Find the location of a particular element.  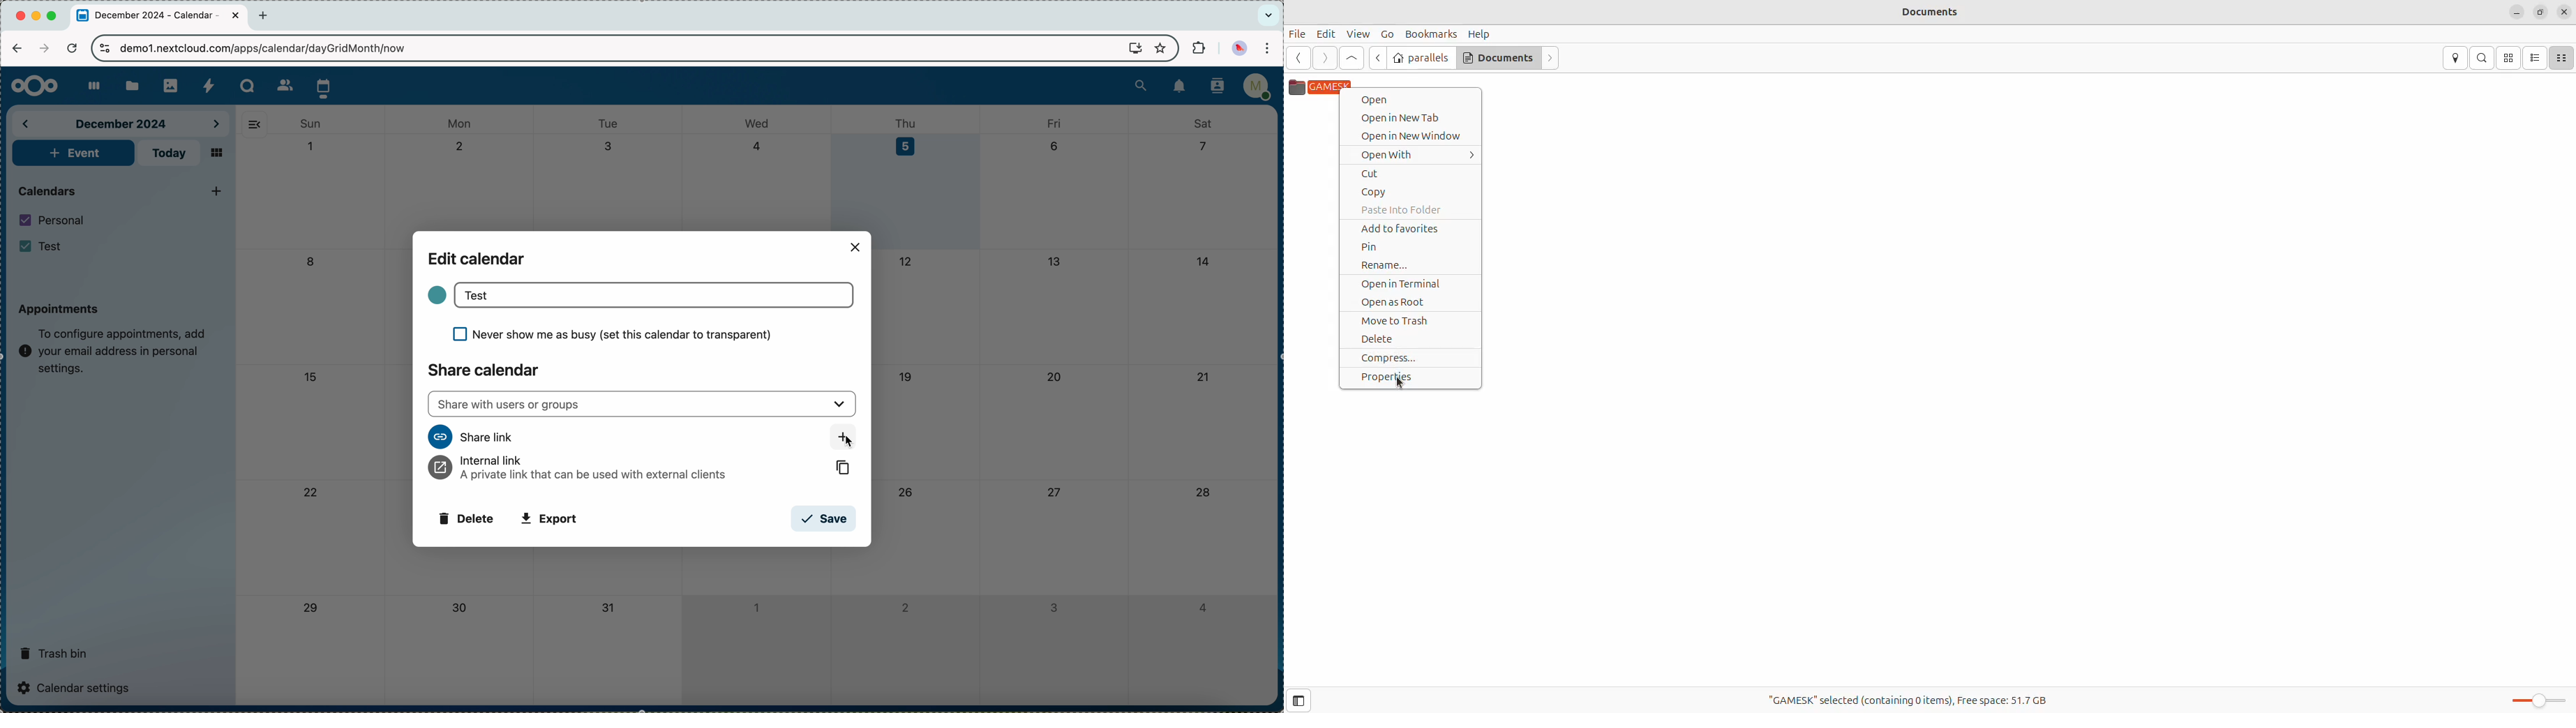

profile picture is located at coordinates (1239, 48).